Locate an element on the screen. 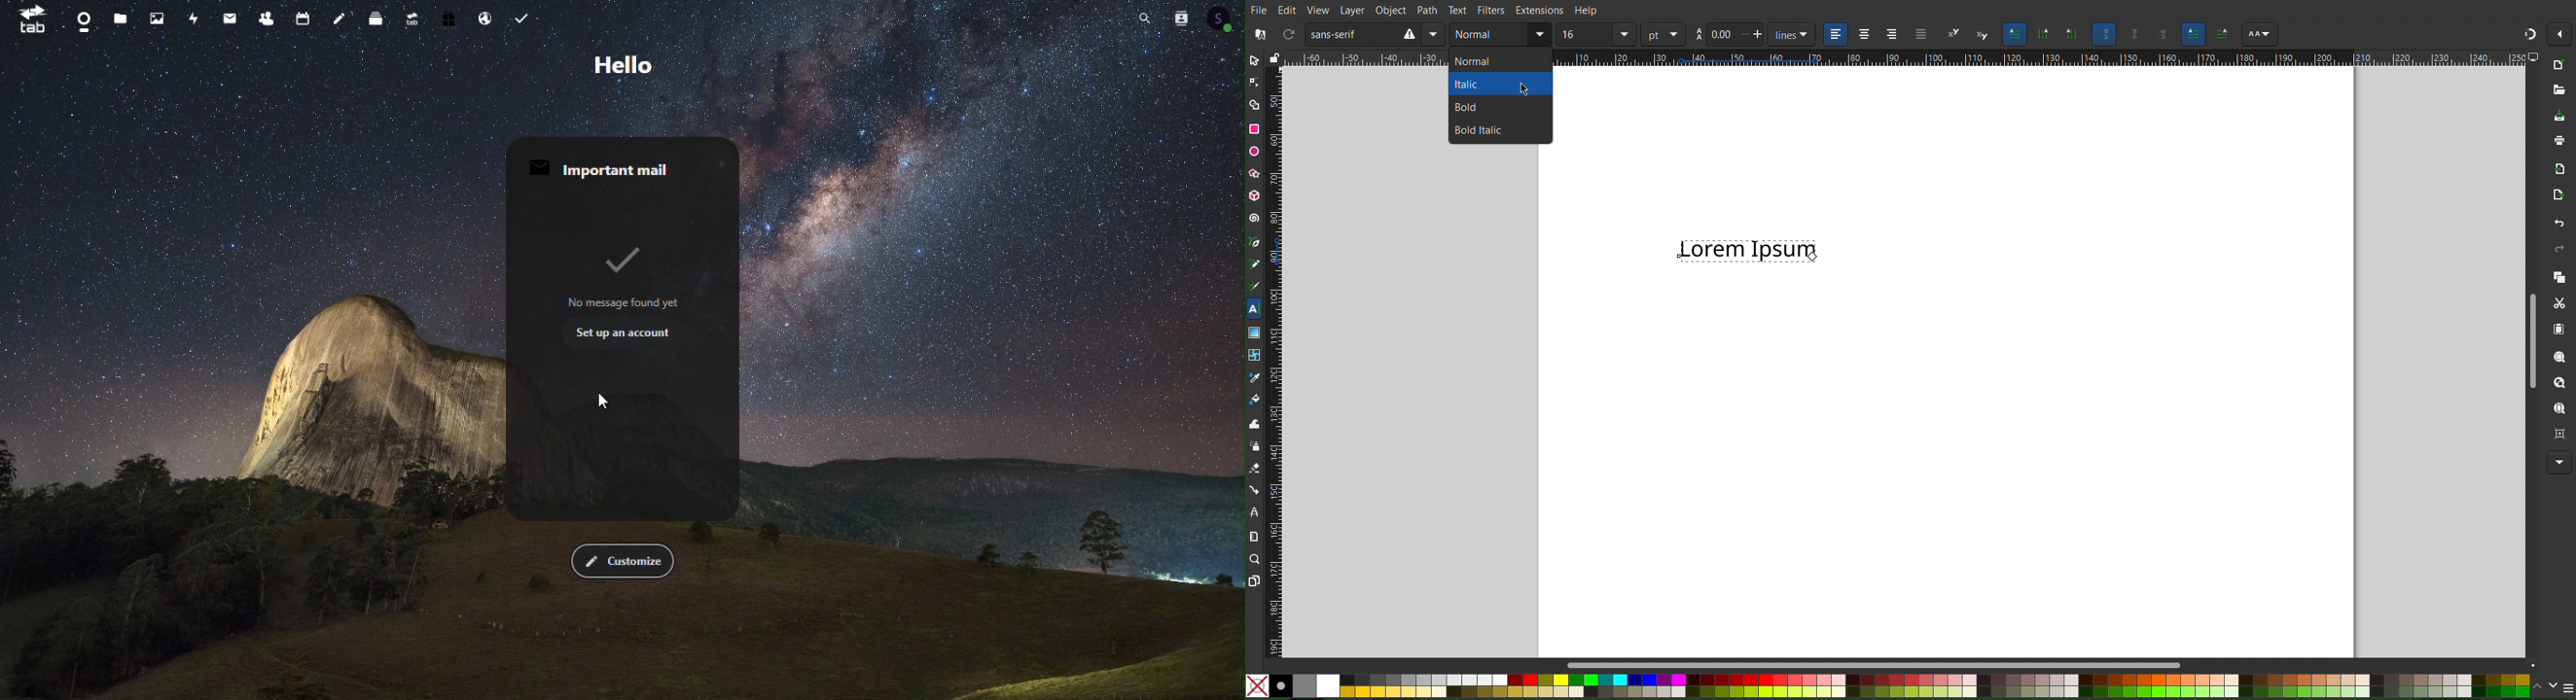  background imagge is located at coordinates (260, 383).